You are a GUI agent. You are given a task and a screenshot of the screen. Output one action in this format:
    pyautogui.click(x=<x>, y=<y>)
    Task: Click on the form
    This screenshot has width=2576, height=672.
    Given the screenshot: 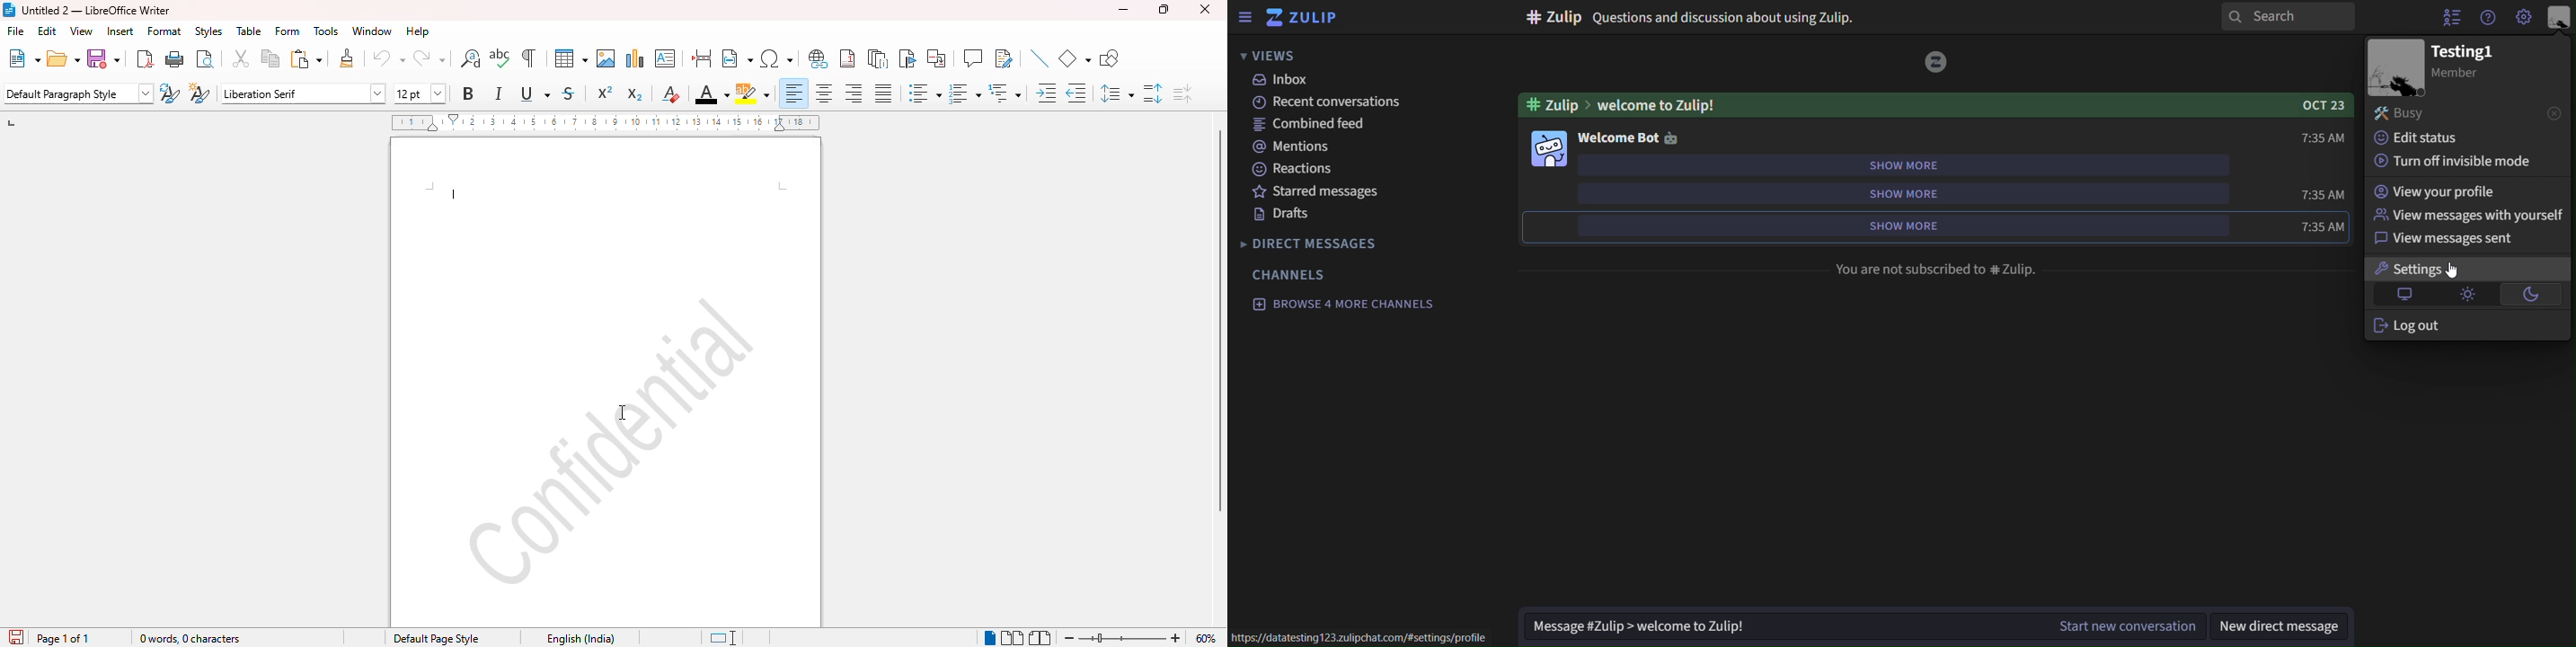 What is the action you would take?
    pyautogui.click(x=288, y=31)
    